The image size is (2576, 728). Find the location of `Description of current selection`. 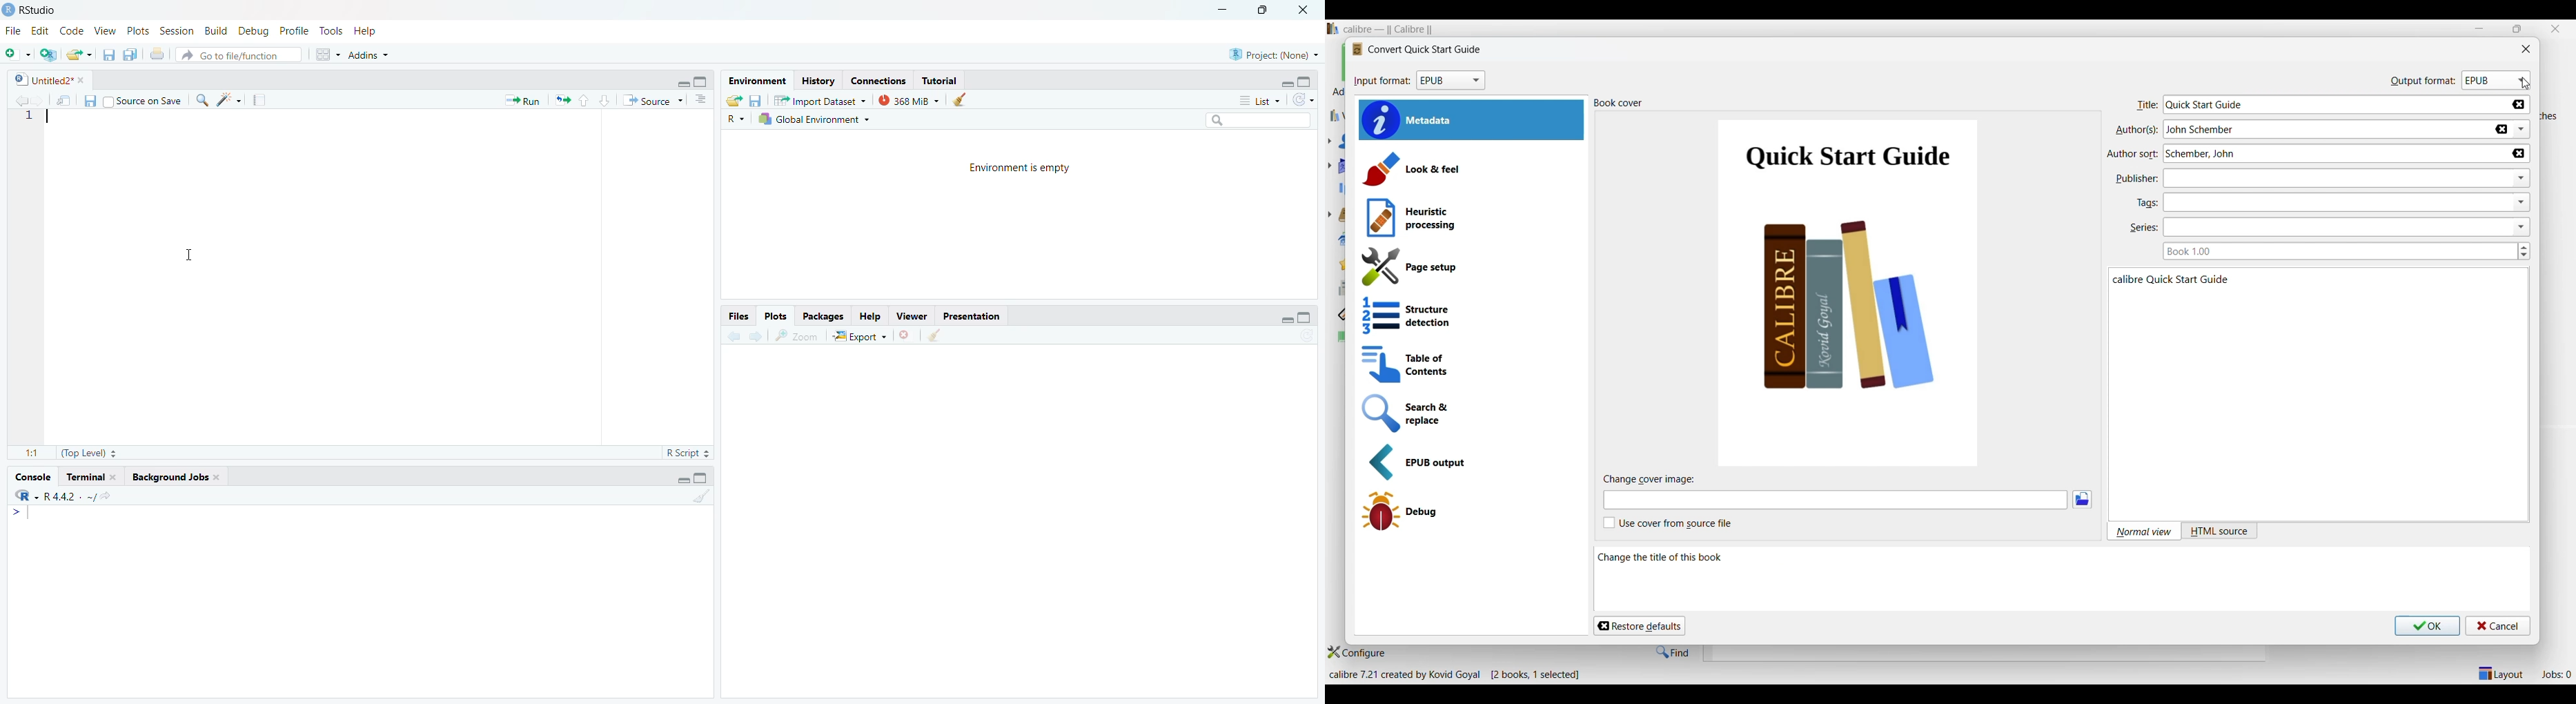

Description of current selection is located at coordinates (2061, 581).